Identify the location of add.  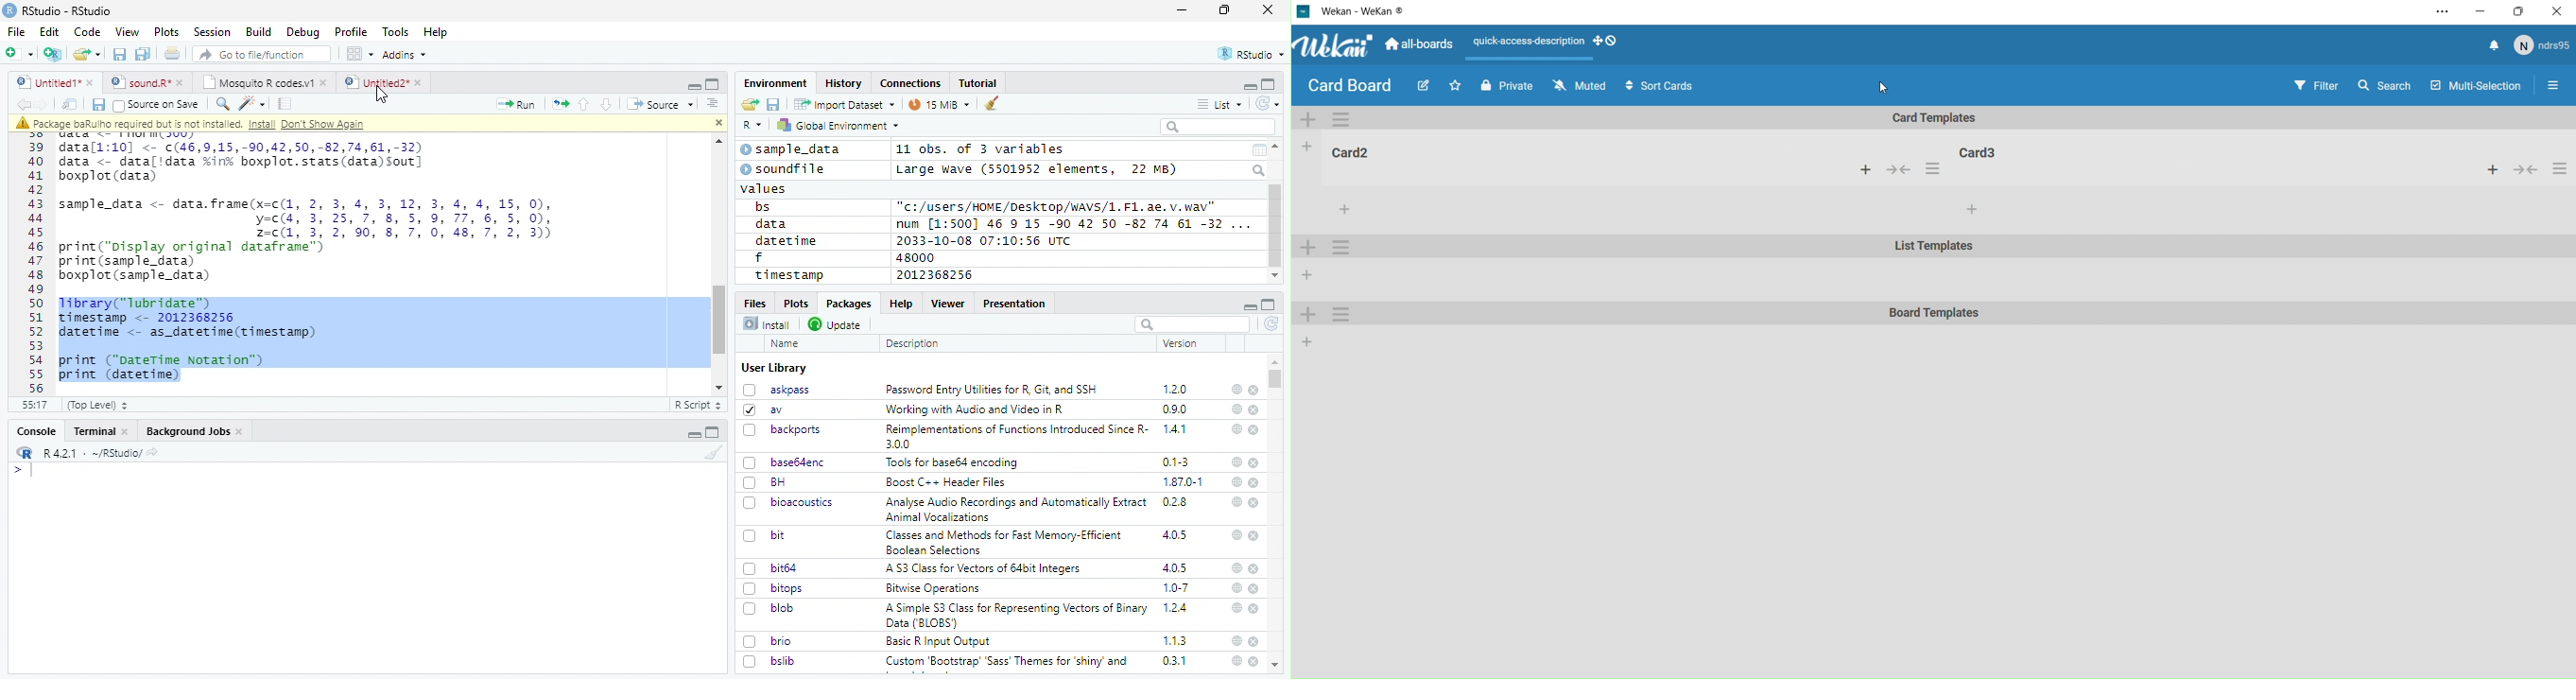
(2493, 169).